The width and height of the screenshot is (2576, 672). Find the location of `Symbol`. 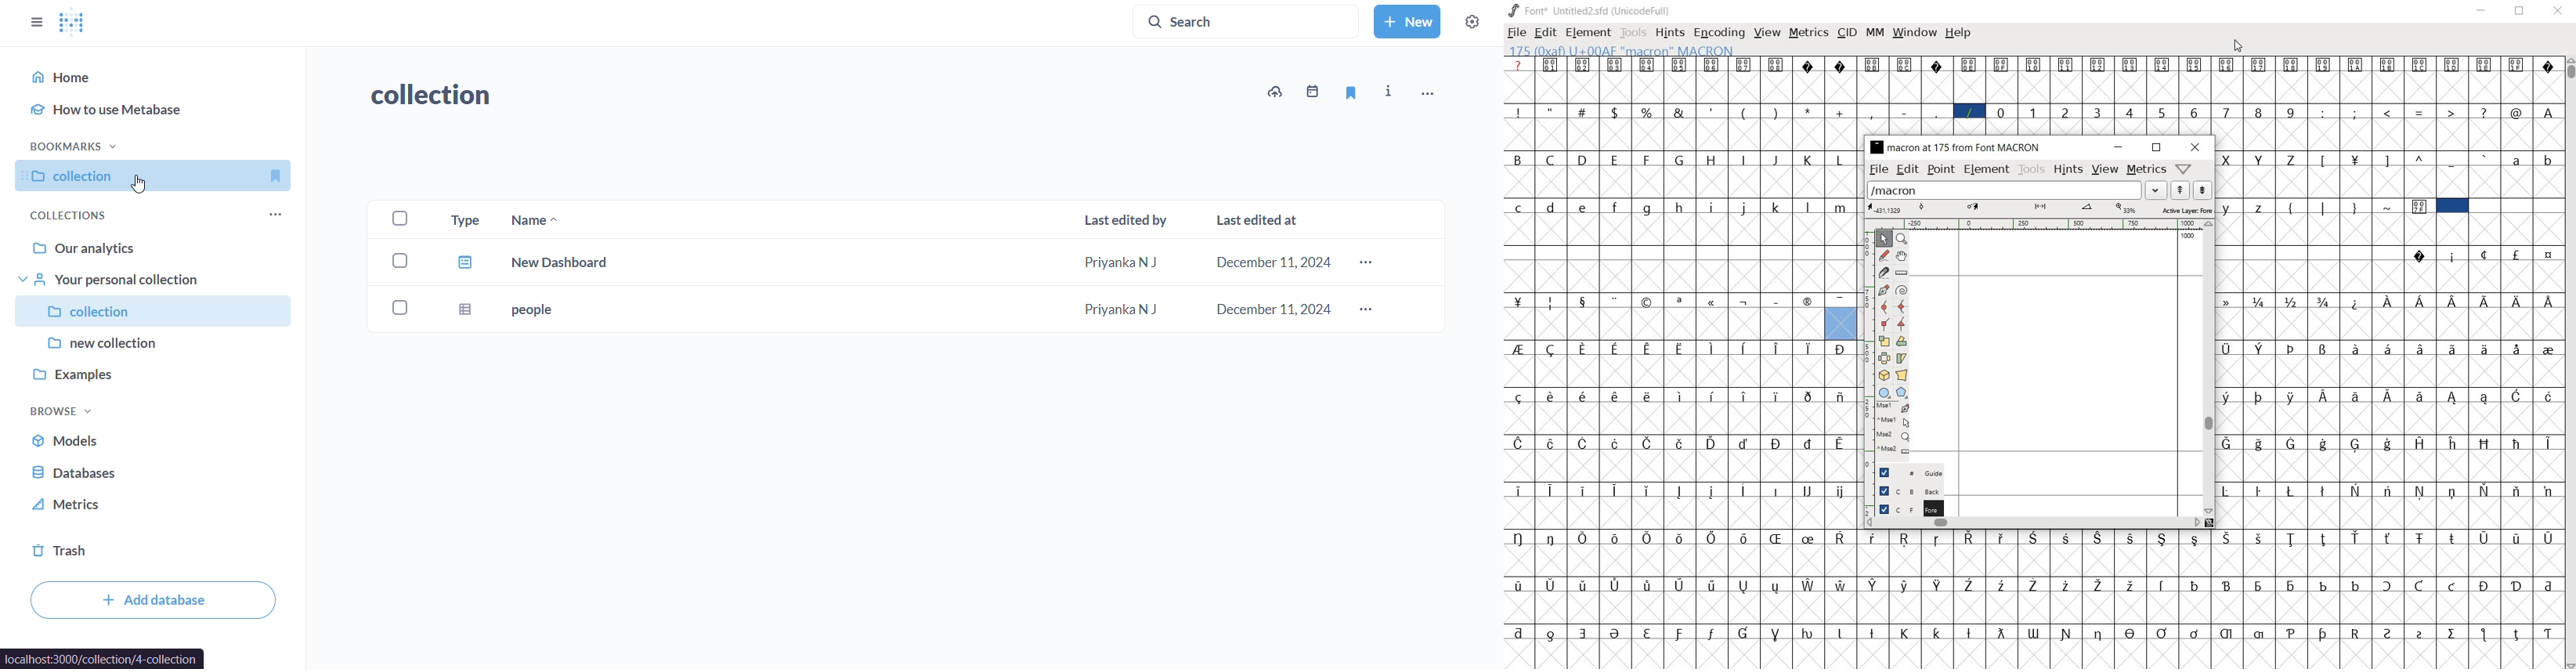

Symbol is located at coordinates (2226, 491).